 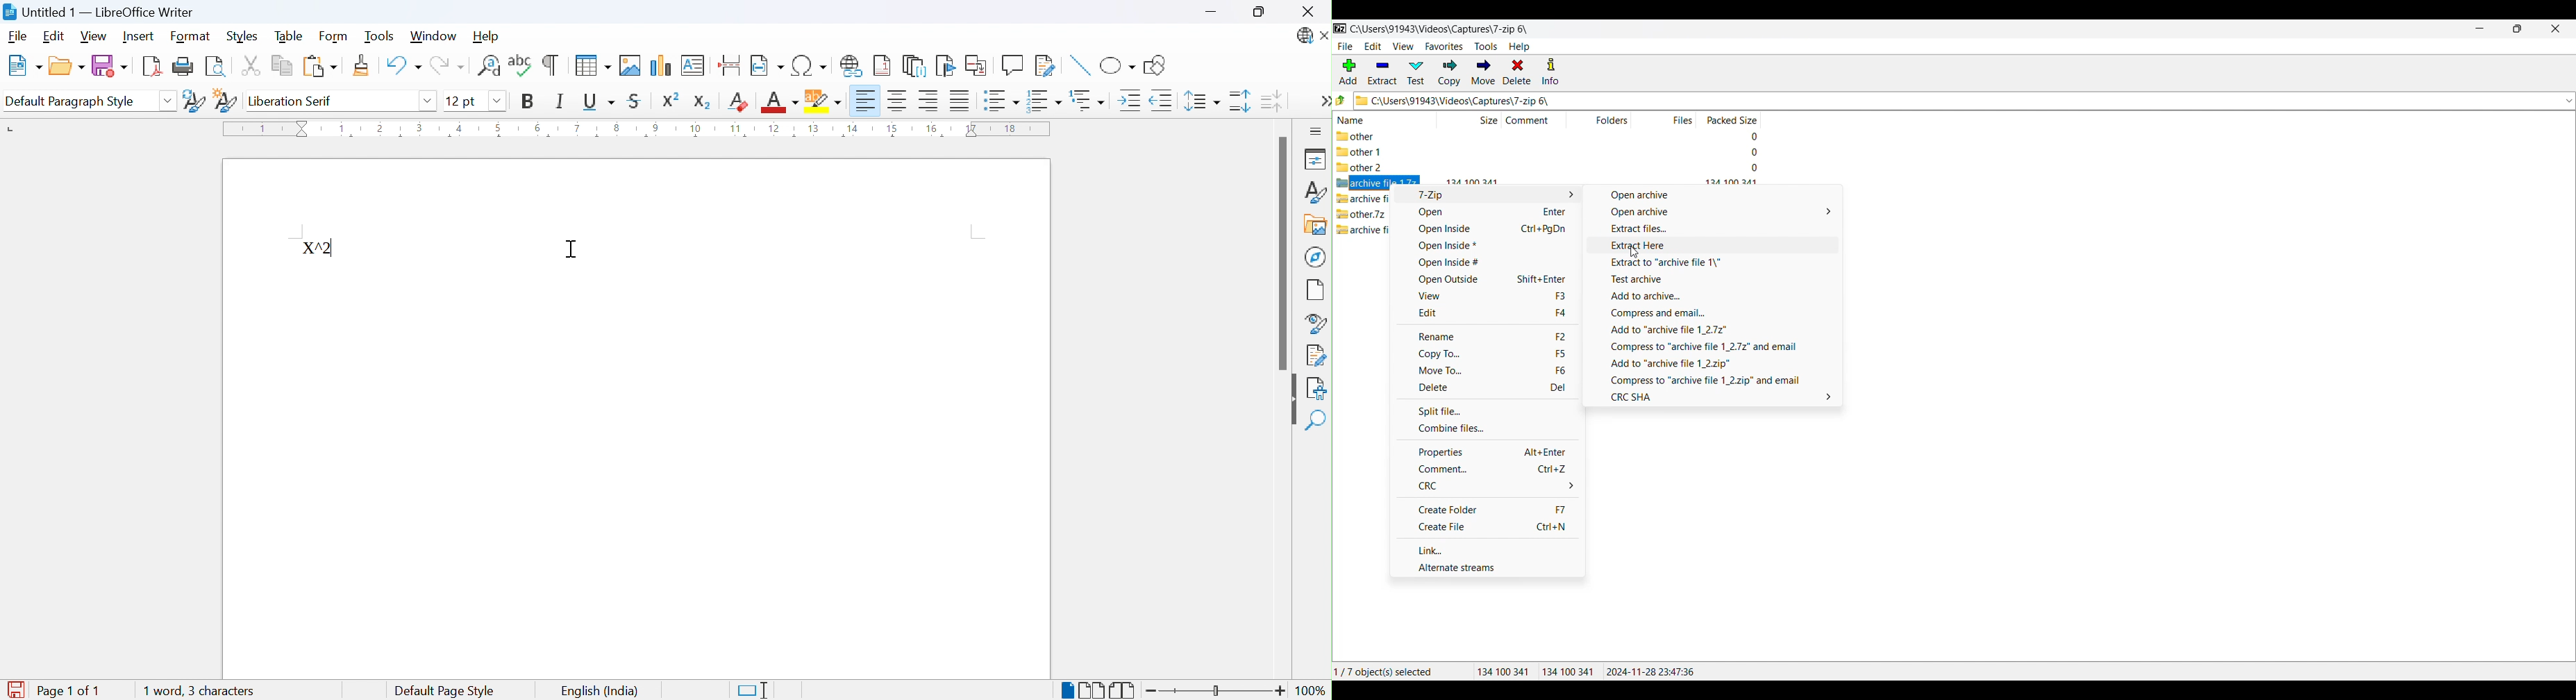 What do you see at coordinates (1272, 102) in the screenshot?
I see `Decrease paragraph spacing` at bounding box center [1272, 102].